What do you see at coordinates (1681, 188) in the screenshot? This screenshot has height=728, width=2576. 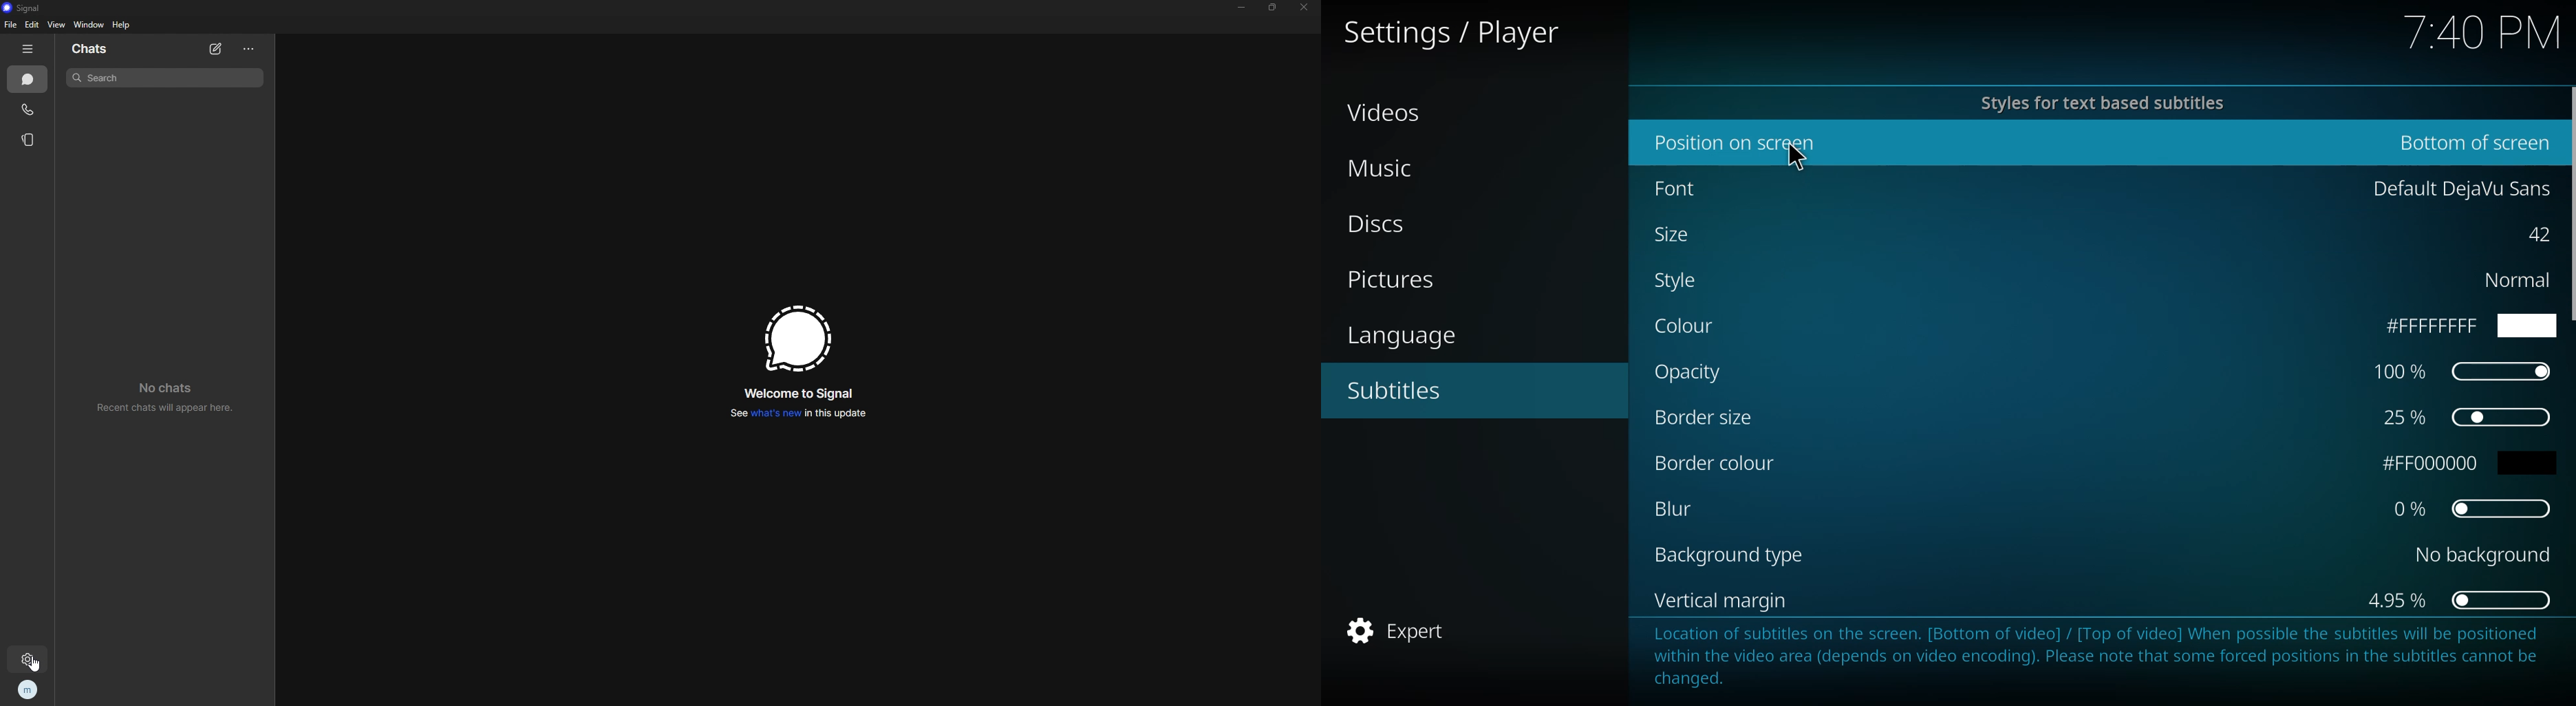 I see `font` at bounding box center [1681, 188].